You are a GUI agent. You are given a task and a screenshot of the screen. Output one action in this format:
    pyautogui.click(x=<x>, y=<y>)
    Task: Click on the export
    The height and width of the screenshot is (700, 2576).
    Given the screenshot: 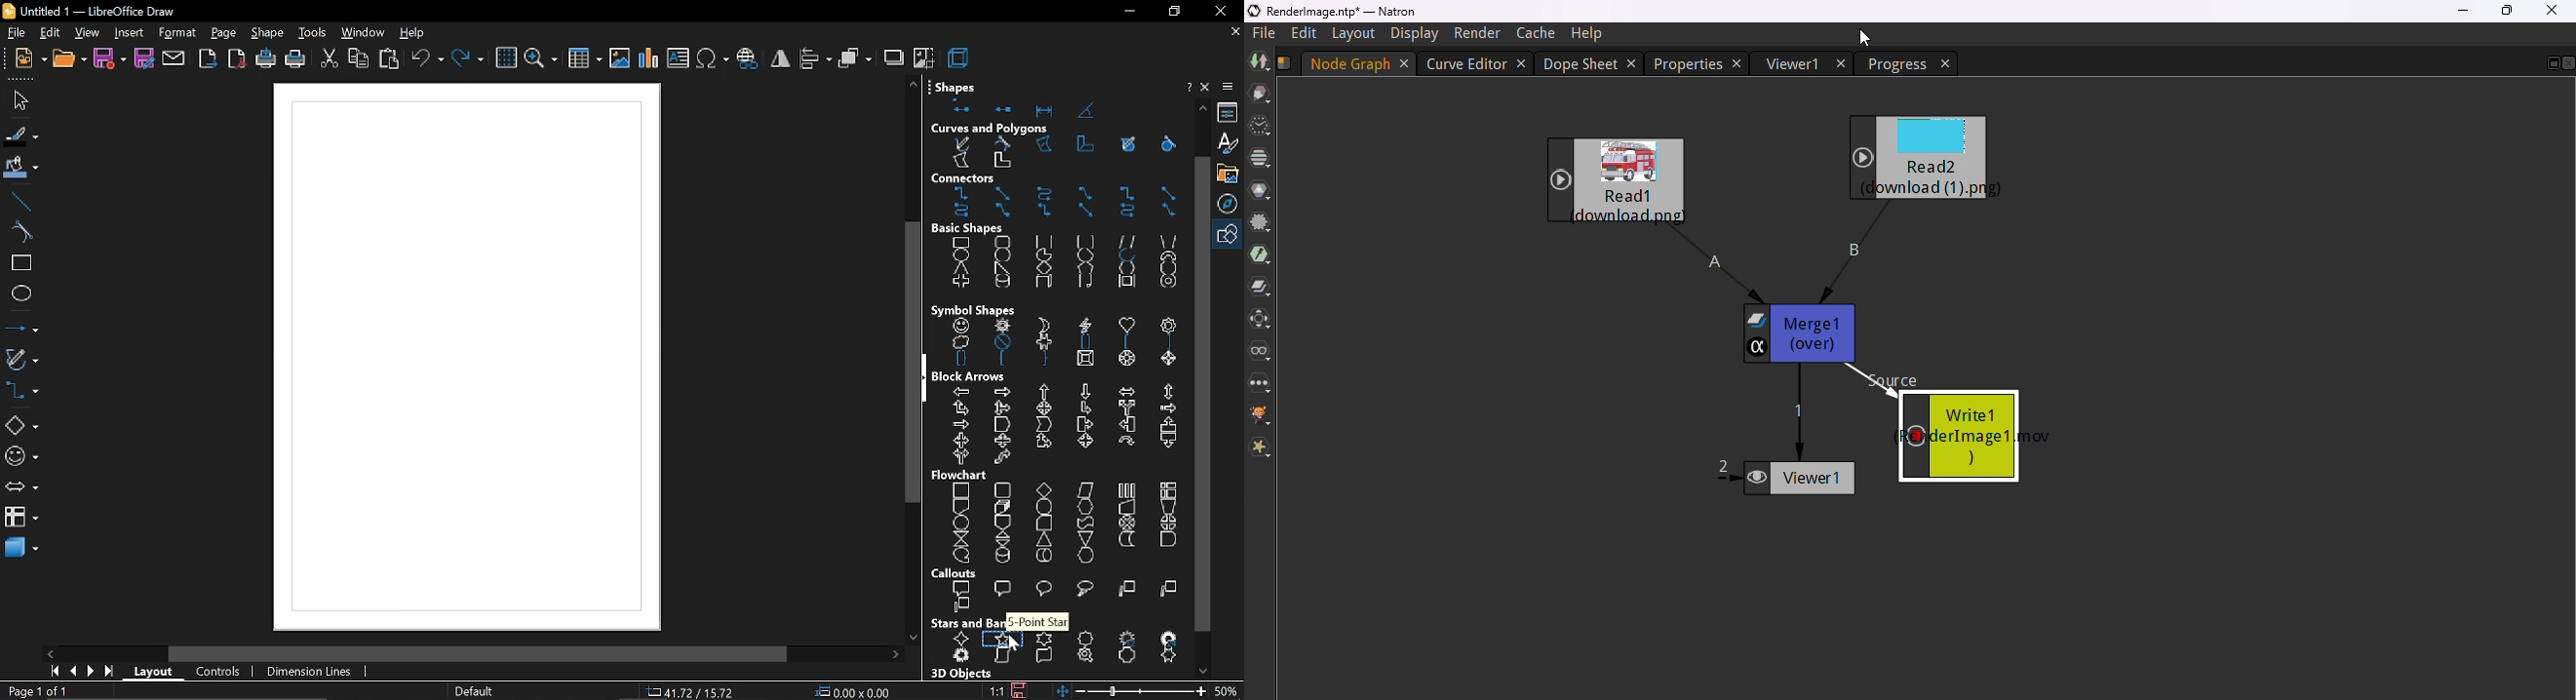 What is the action you would take?
    pyautogui.click(x=206, y=60)
    